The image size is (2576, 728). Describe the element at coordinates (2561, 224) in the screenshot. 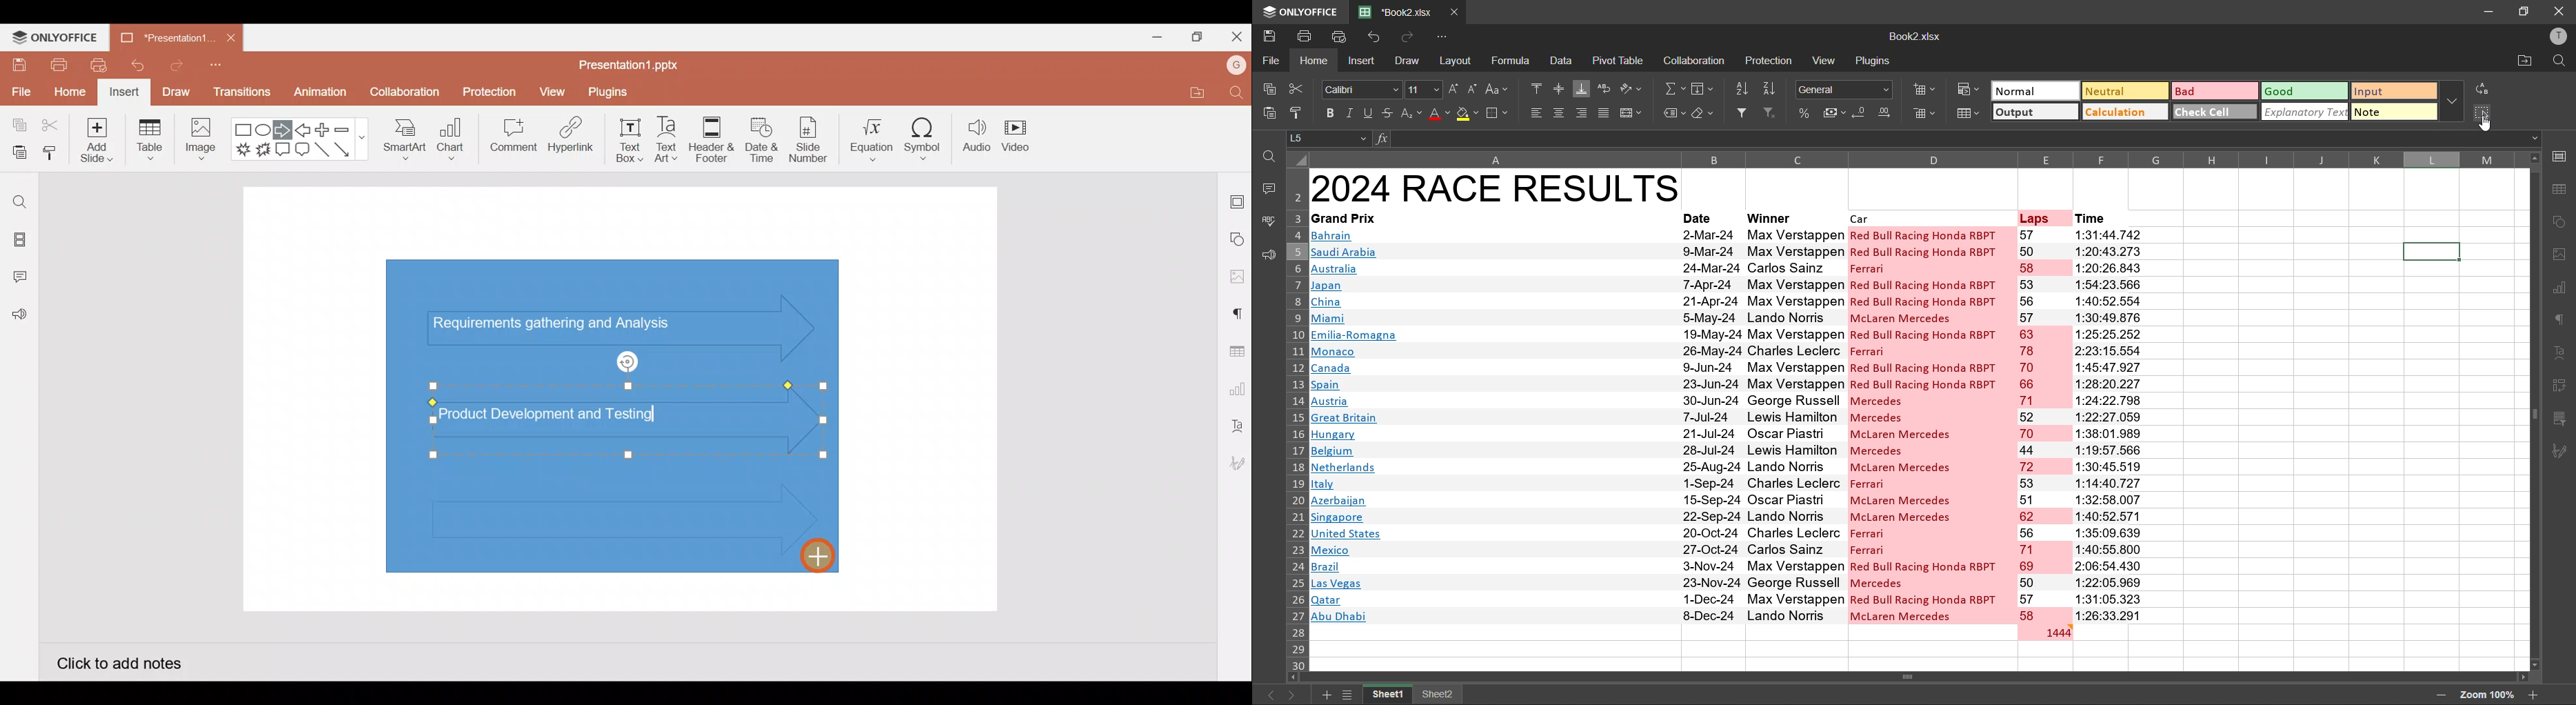

I see `shapes` at that location.